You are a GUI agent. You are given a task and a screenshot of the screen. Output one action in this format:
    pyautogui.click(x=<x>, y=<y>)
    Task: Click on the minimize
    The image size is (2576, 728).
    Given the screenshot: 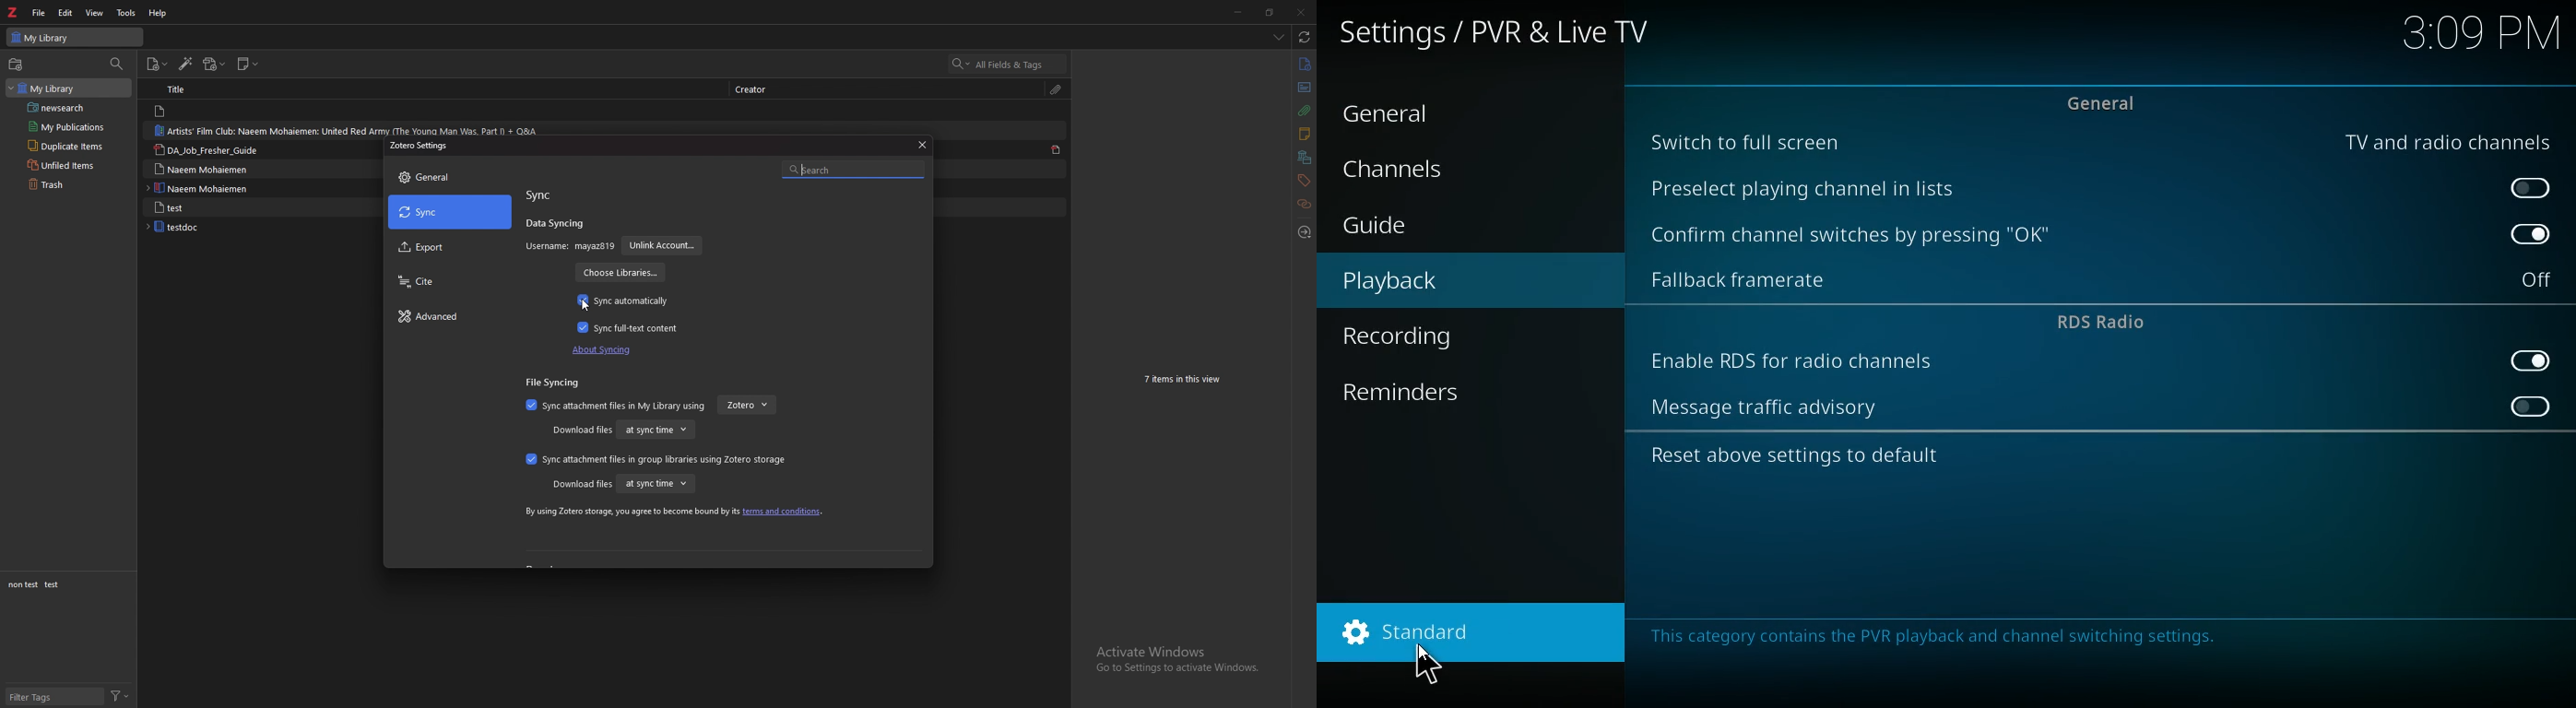 What is the action you would take?
    pyautogui.click(x=1239, y=12)
    